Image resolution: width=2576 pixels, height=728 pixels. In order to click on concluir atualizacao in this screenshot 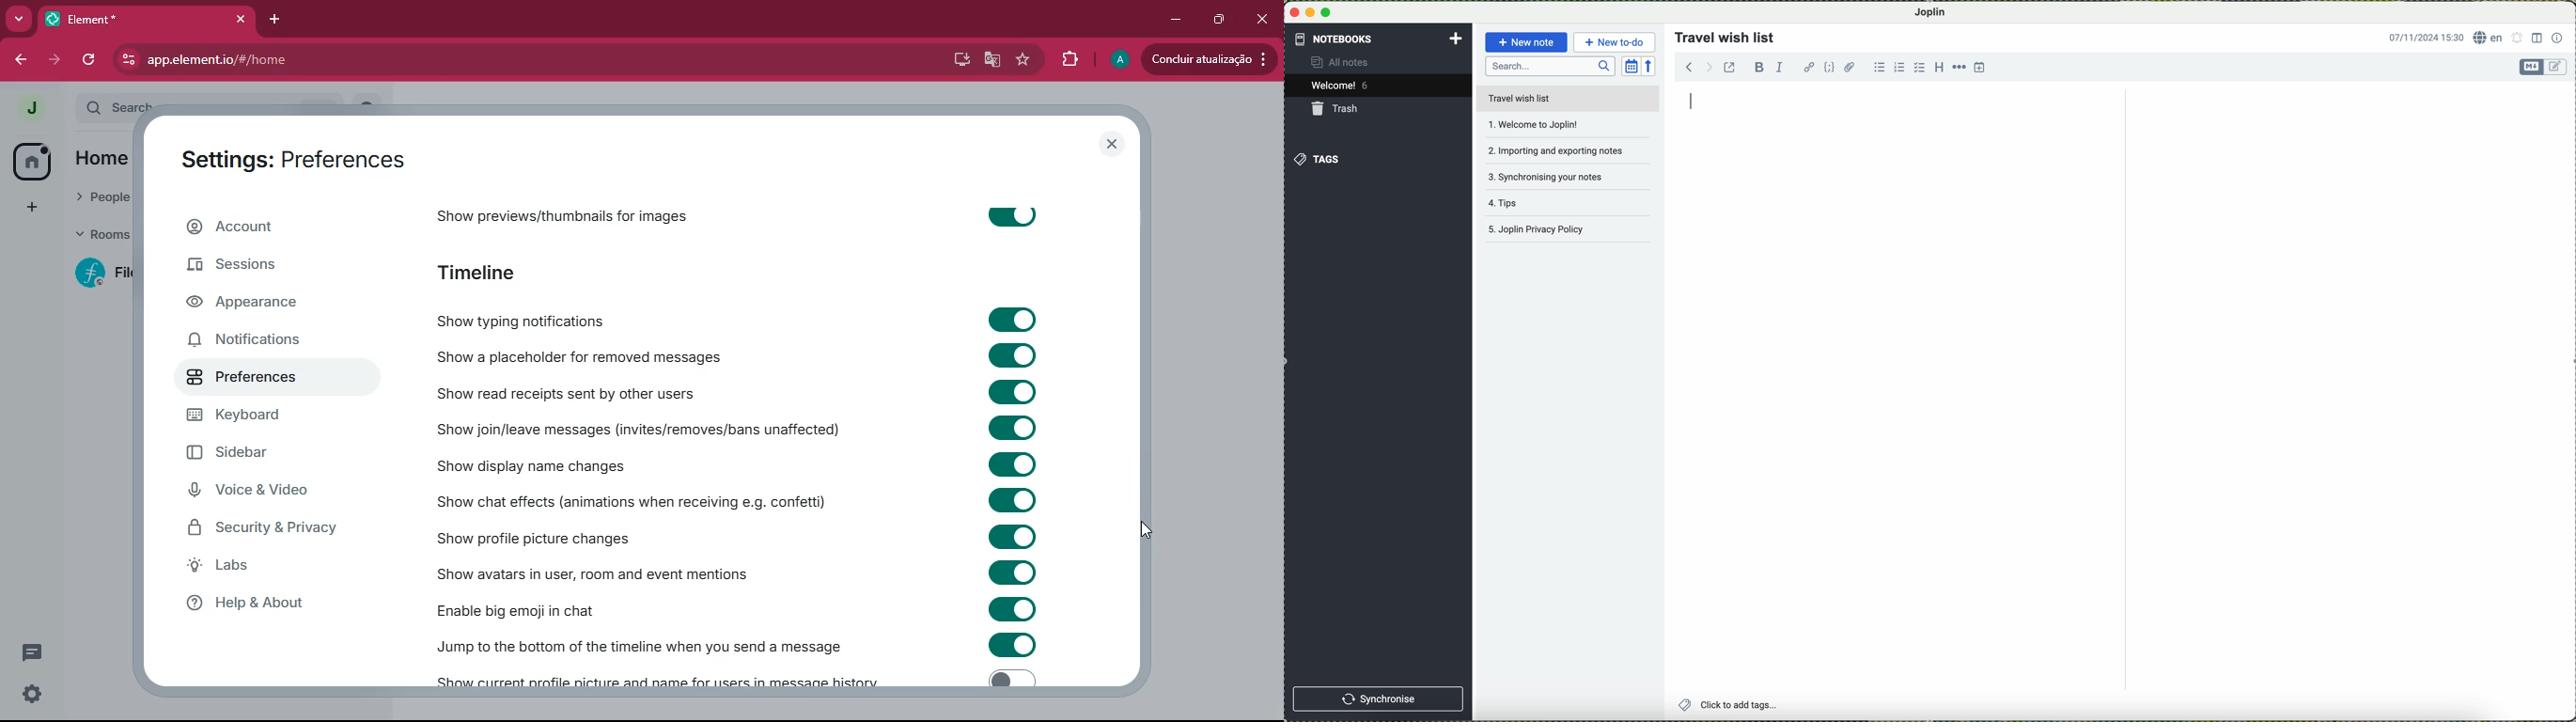, I will do `click(1209, 58)`.